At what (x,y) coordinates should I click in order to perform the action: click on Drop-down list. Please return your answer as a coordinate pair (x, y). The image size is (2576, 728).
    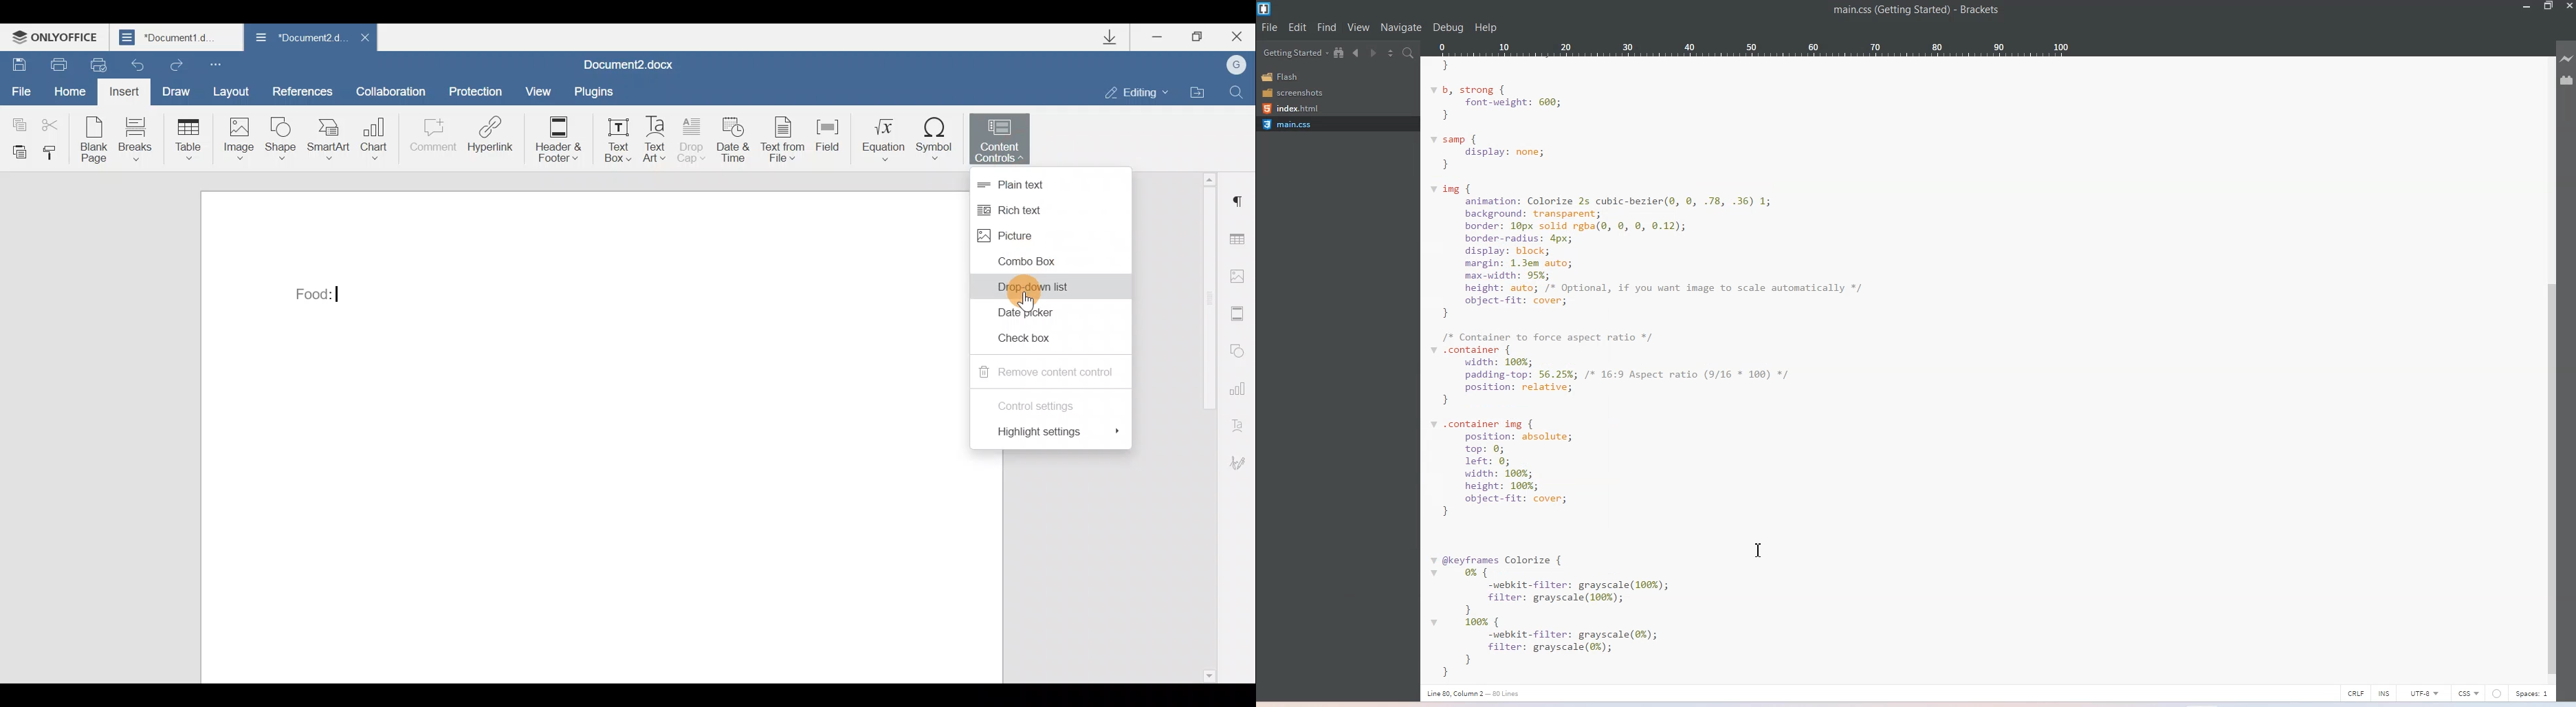
    Looking at the image, I should click on (1044, 285).